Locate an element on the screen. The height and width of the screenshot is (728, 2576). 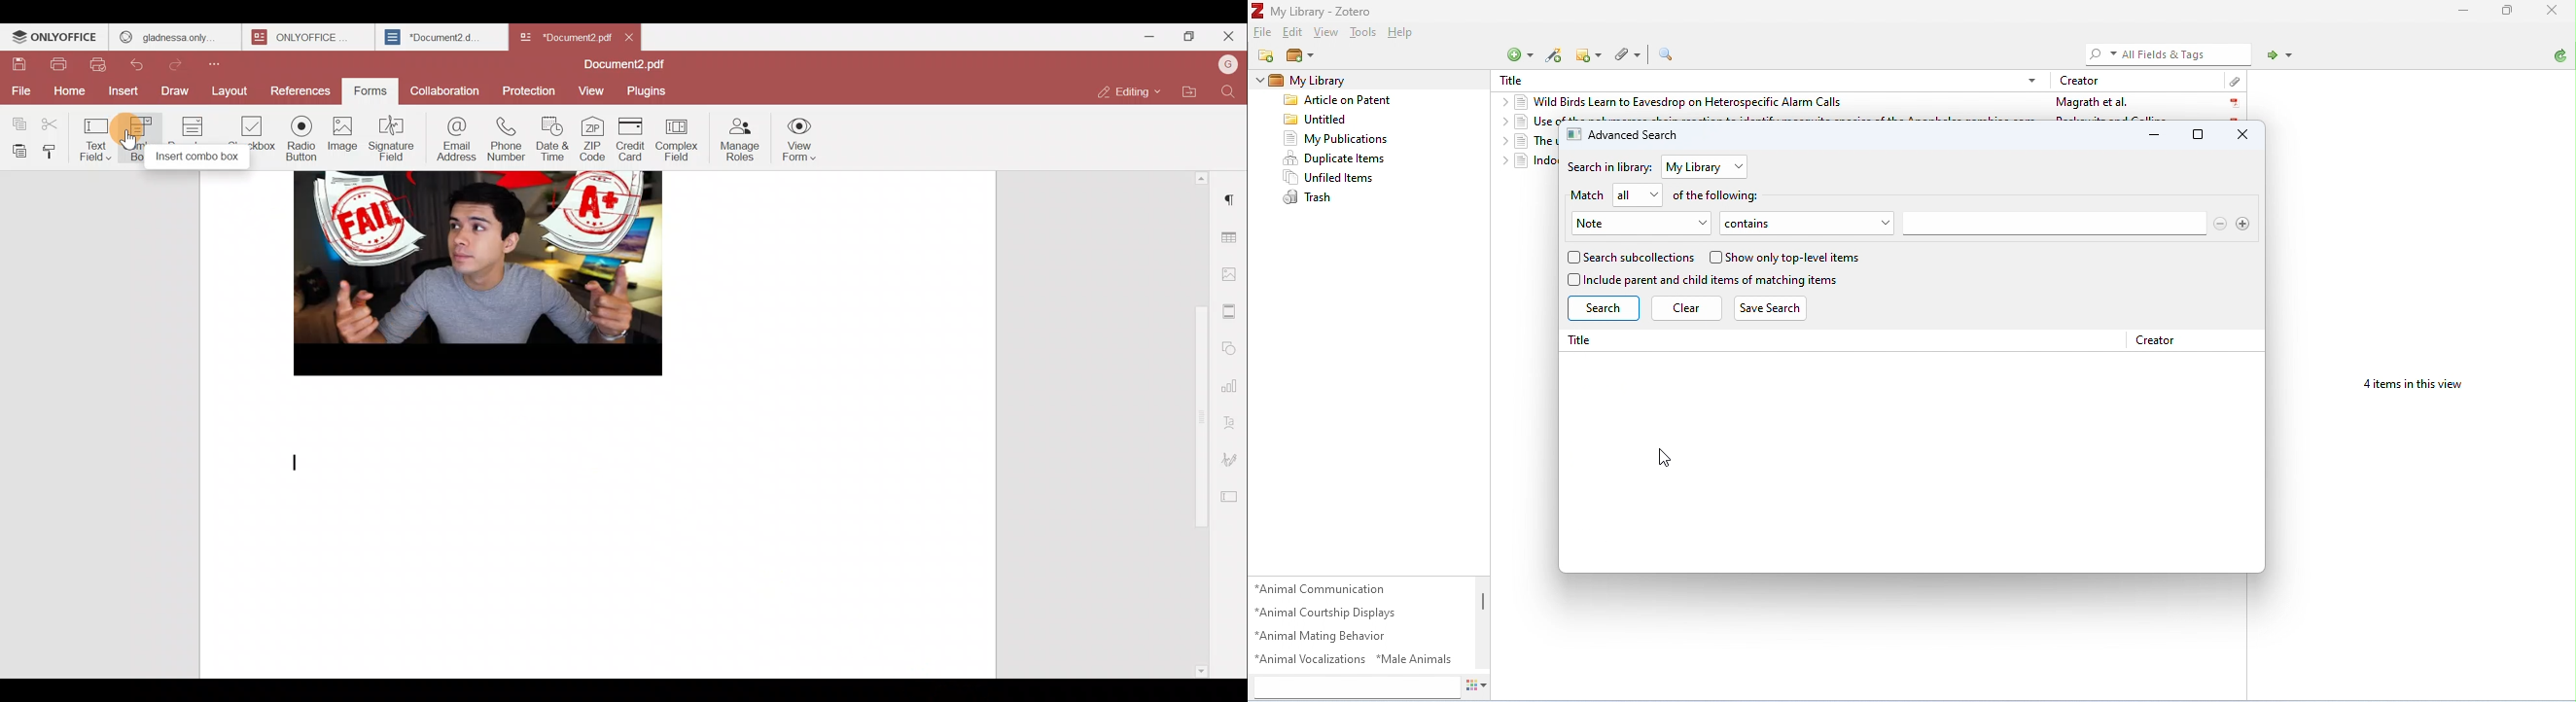
show only top-level items is located at coordinates (1793, 258).